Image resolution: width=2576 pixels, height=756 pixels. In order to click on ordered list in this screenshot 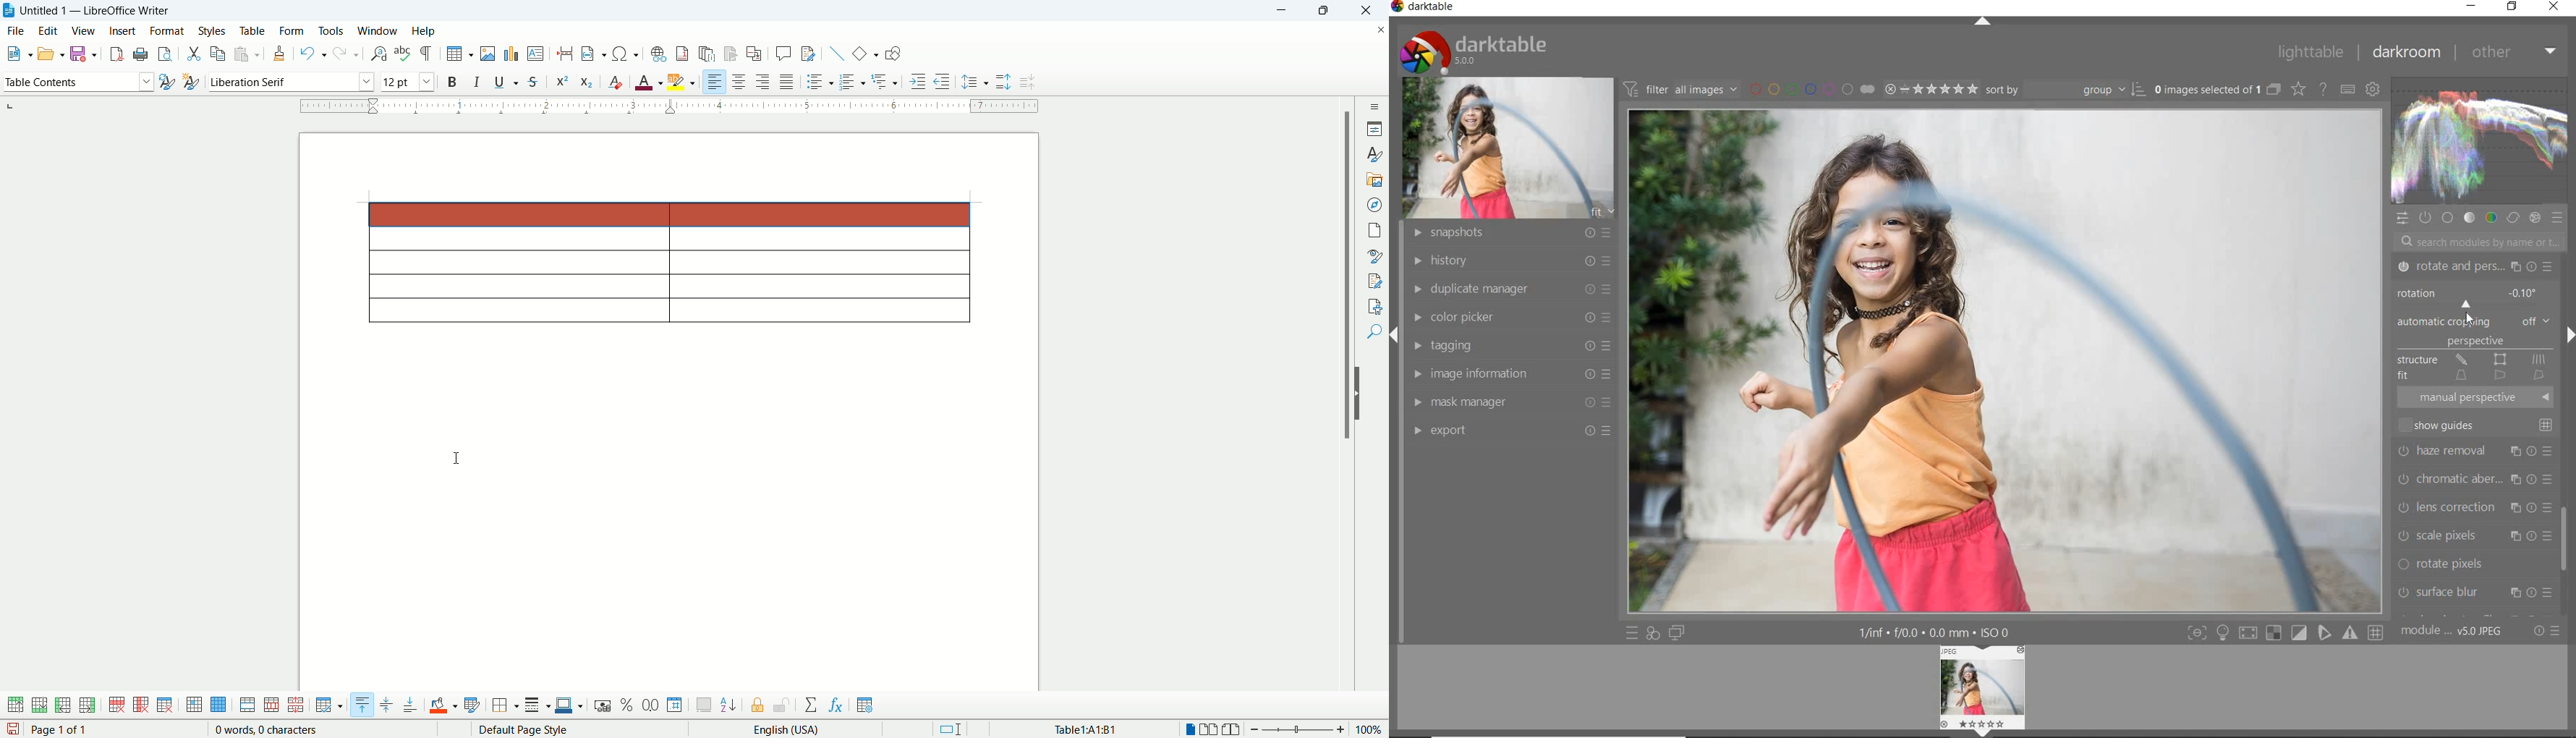, I will do `click(851, 81)`.